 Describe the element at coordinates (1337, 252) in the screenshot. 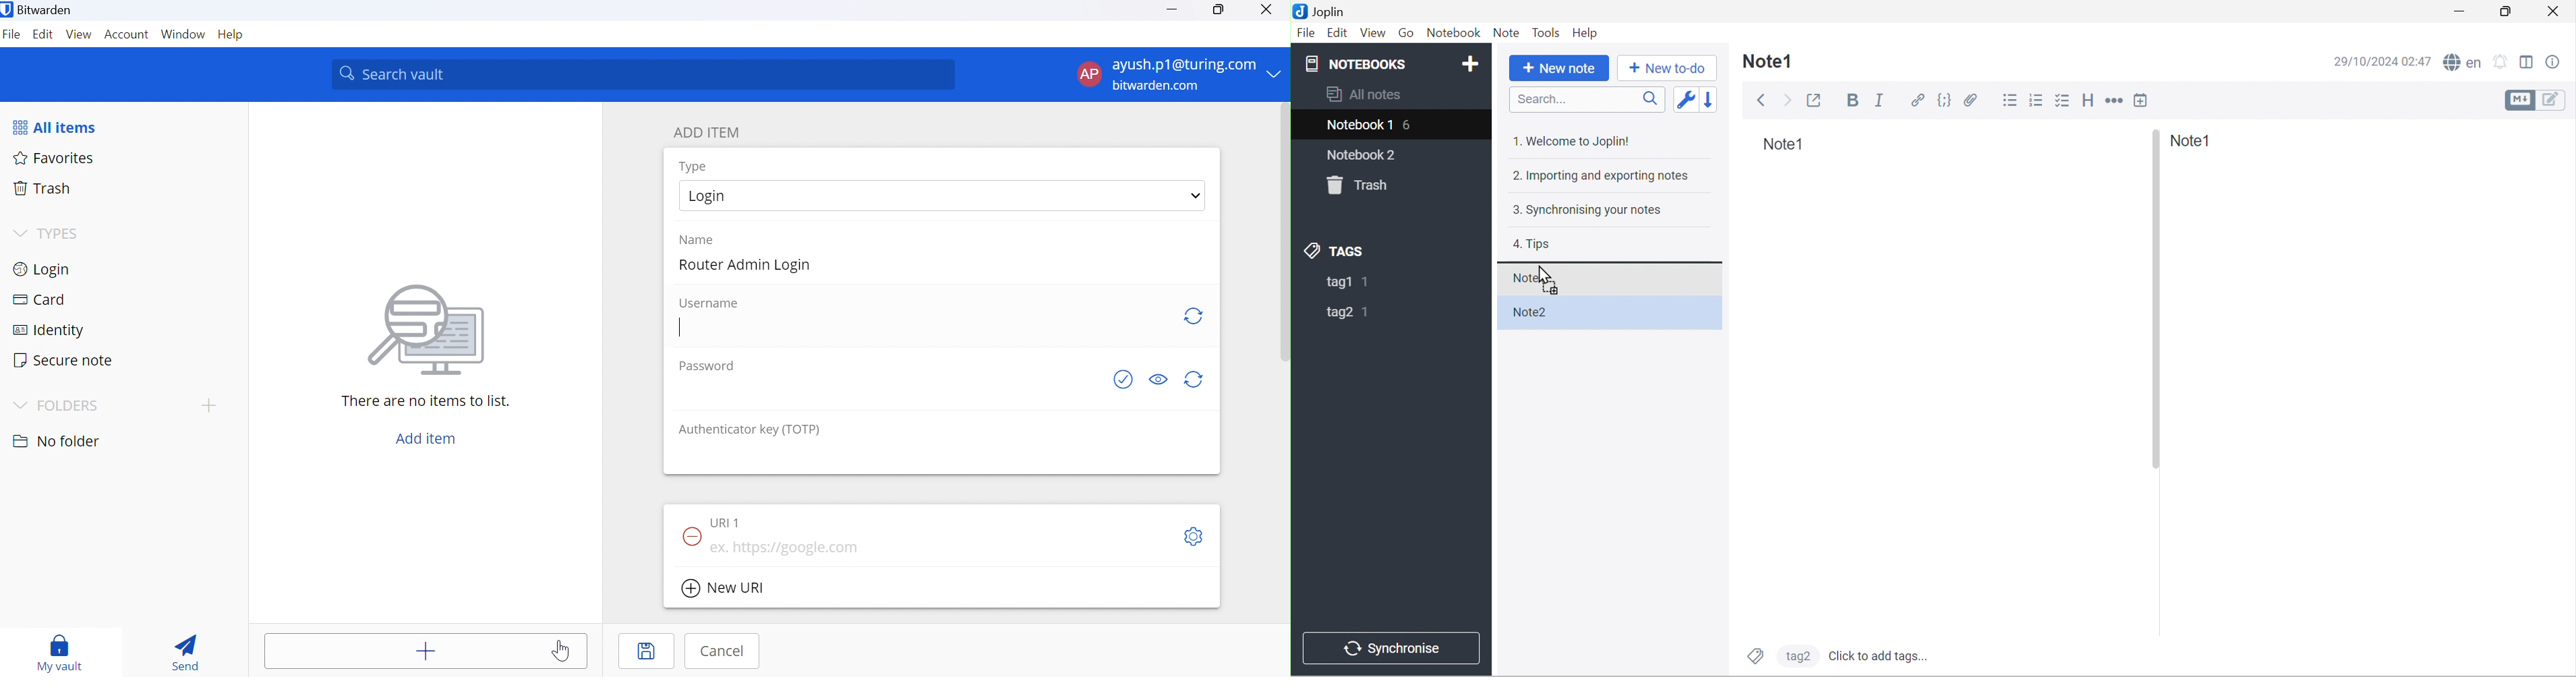

I see `TAGS` at that location.